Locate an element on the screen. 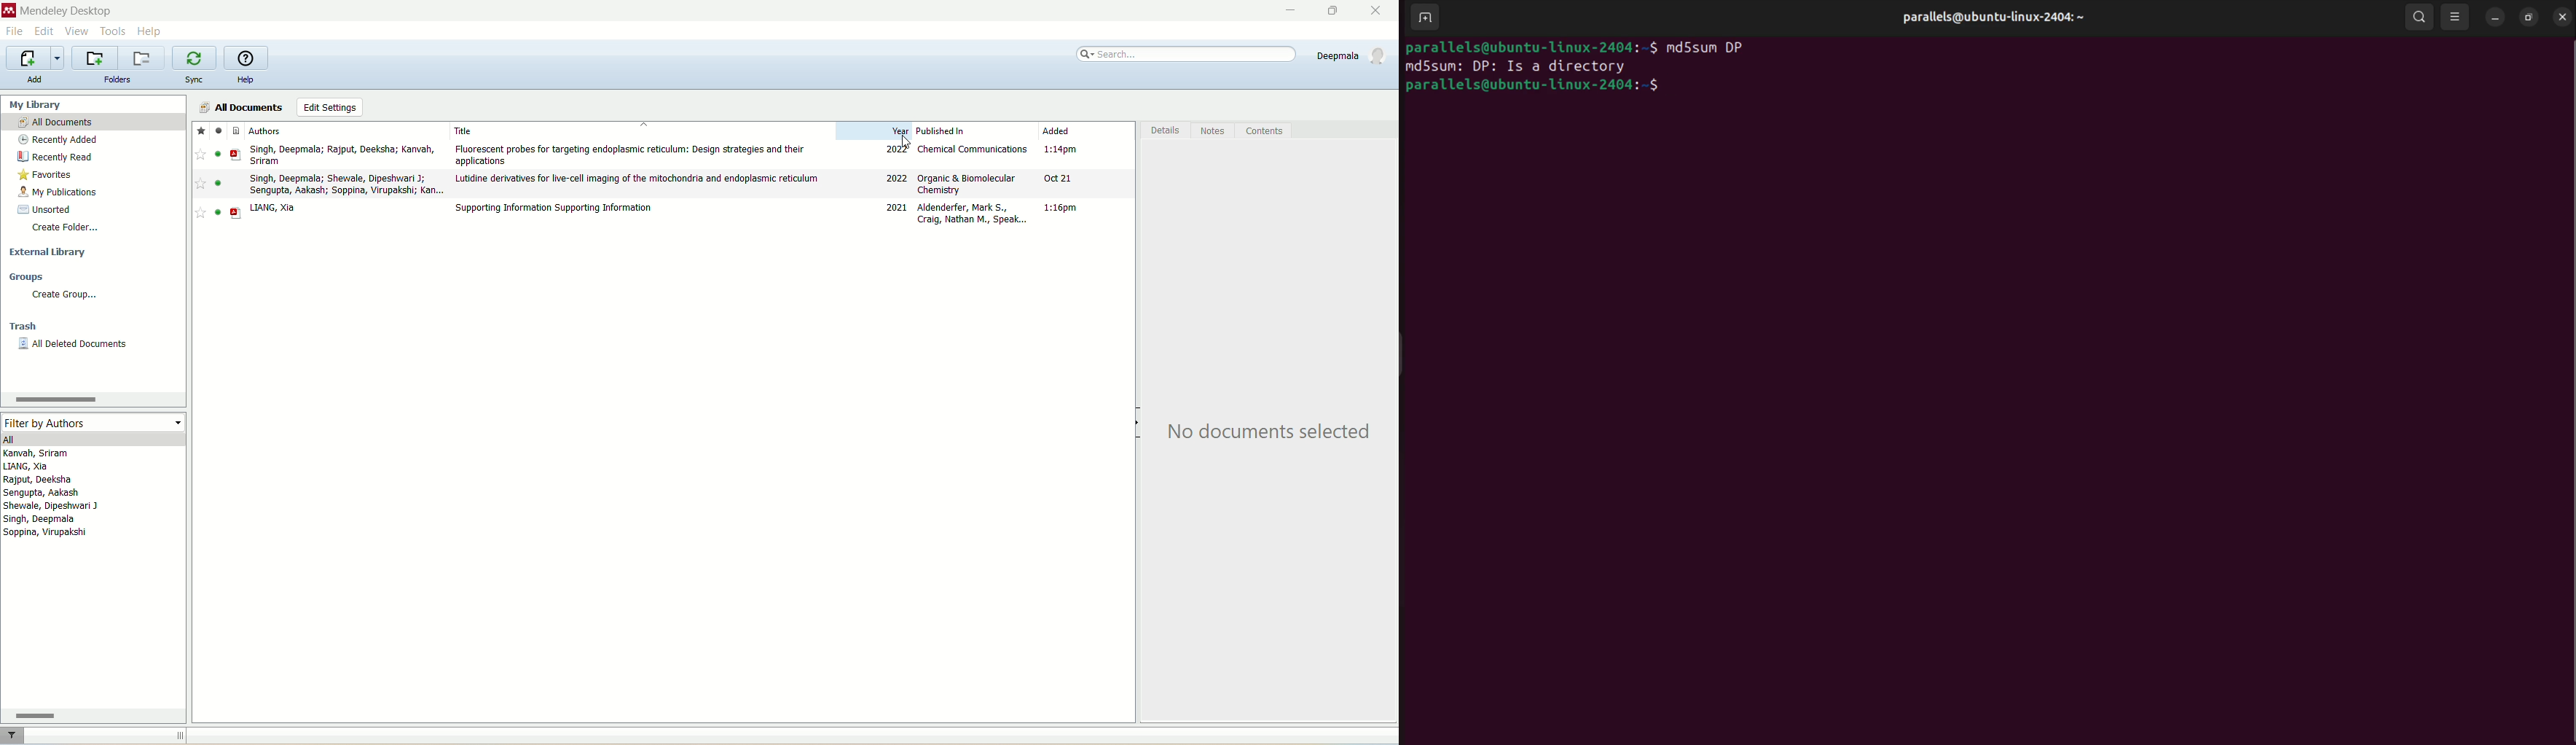 Image resolution: width=2576 pixels, height=756 pixels. unsorted is located at coordinates (44, 210).